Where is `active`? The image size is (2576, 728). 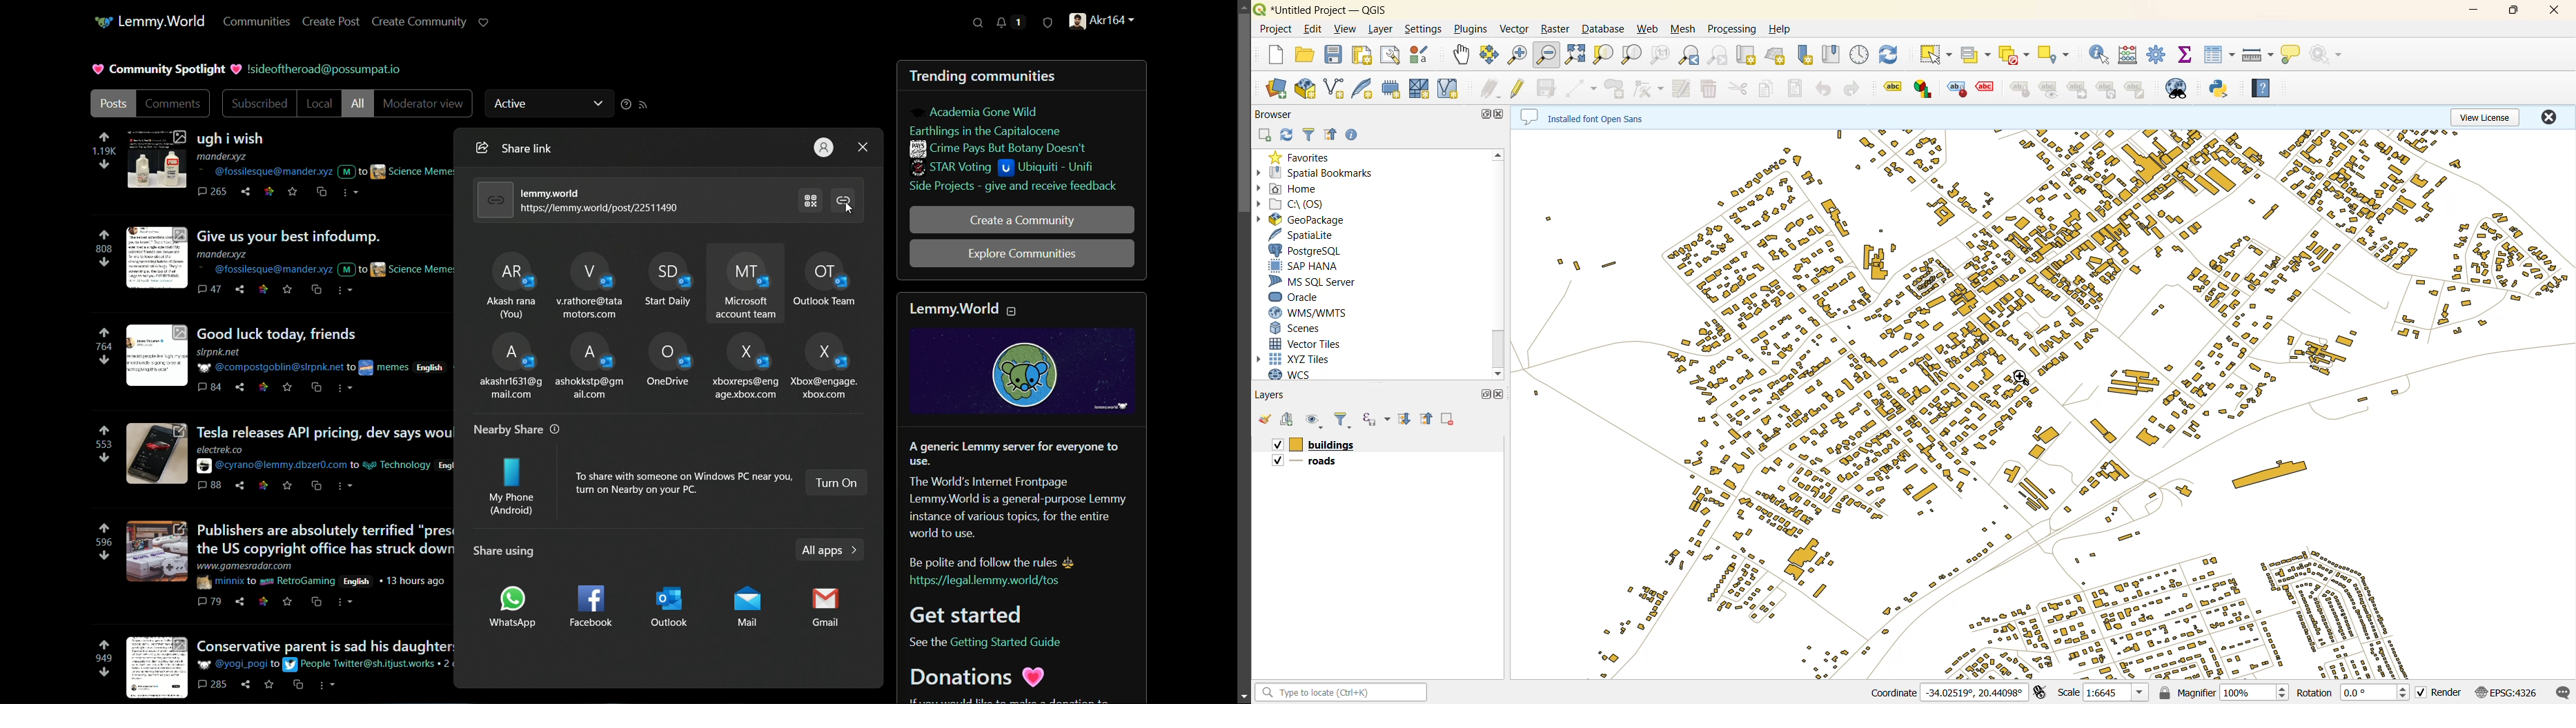
active is located at coordinates (551, 102).